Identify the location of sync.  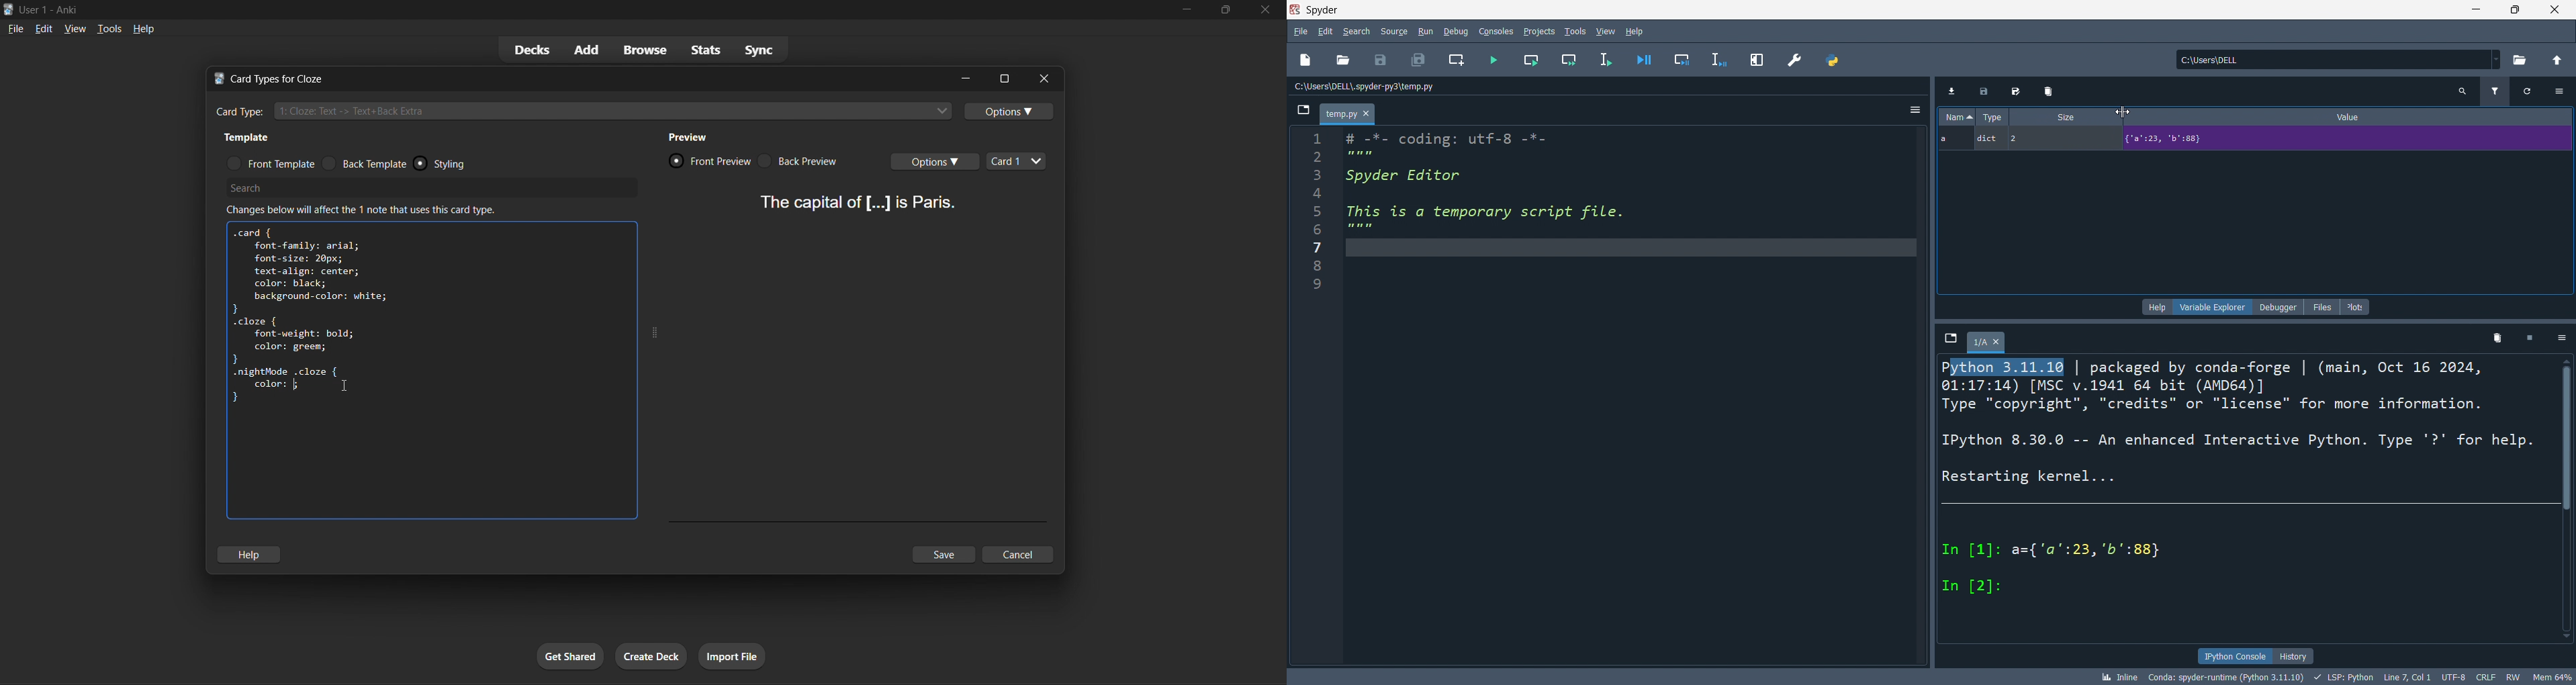
(769, 48).